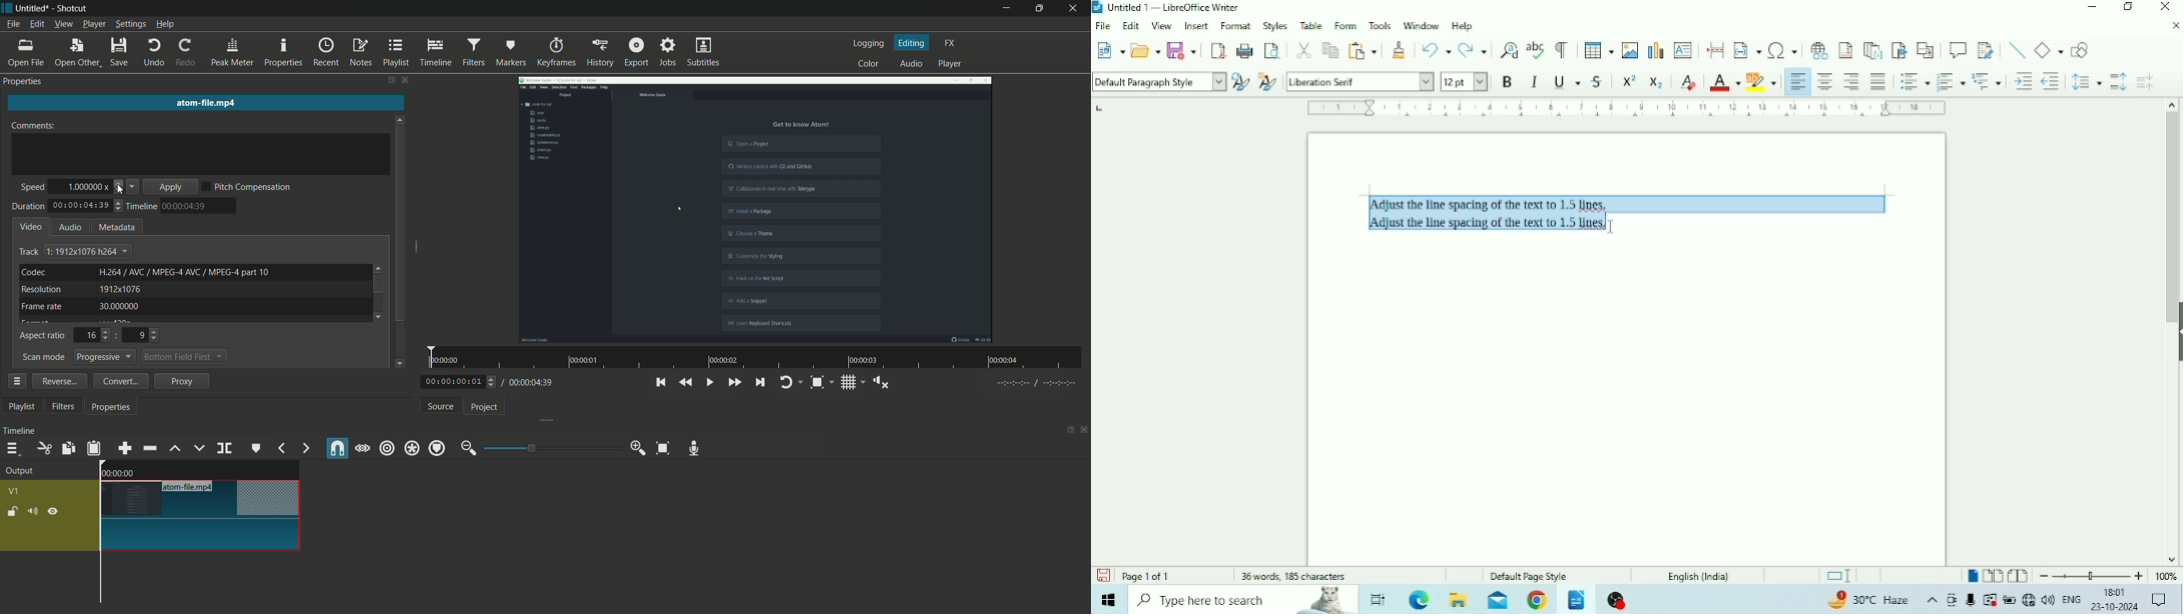 The height and width of the screenshot is (616, 2184). What do you see at coordinates (2091, 575) in the screenshot?
I see `Zoom Out/In` at bounding box center [2091, 575].